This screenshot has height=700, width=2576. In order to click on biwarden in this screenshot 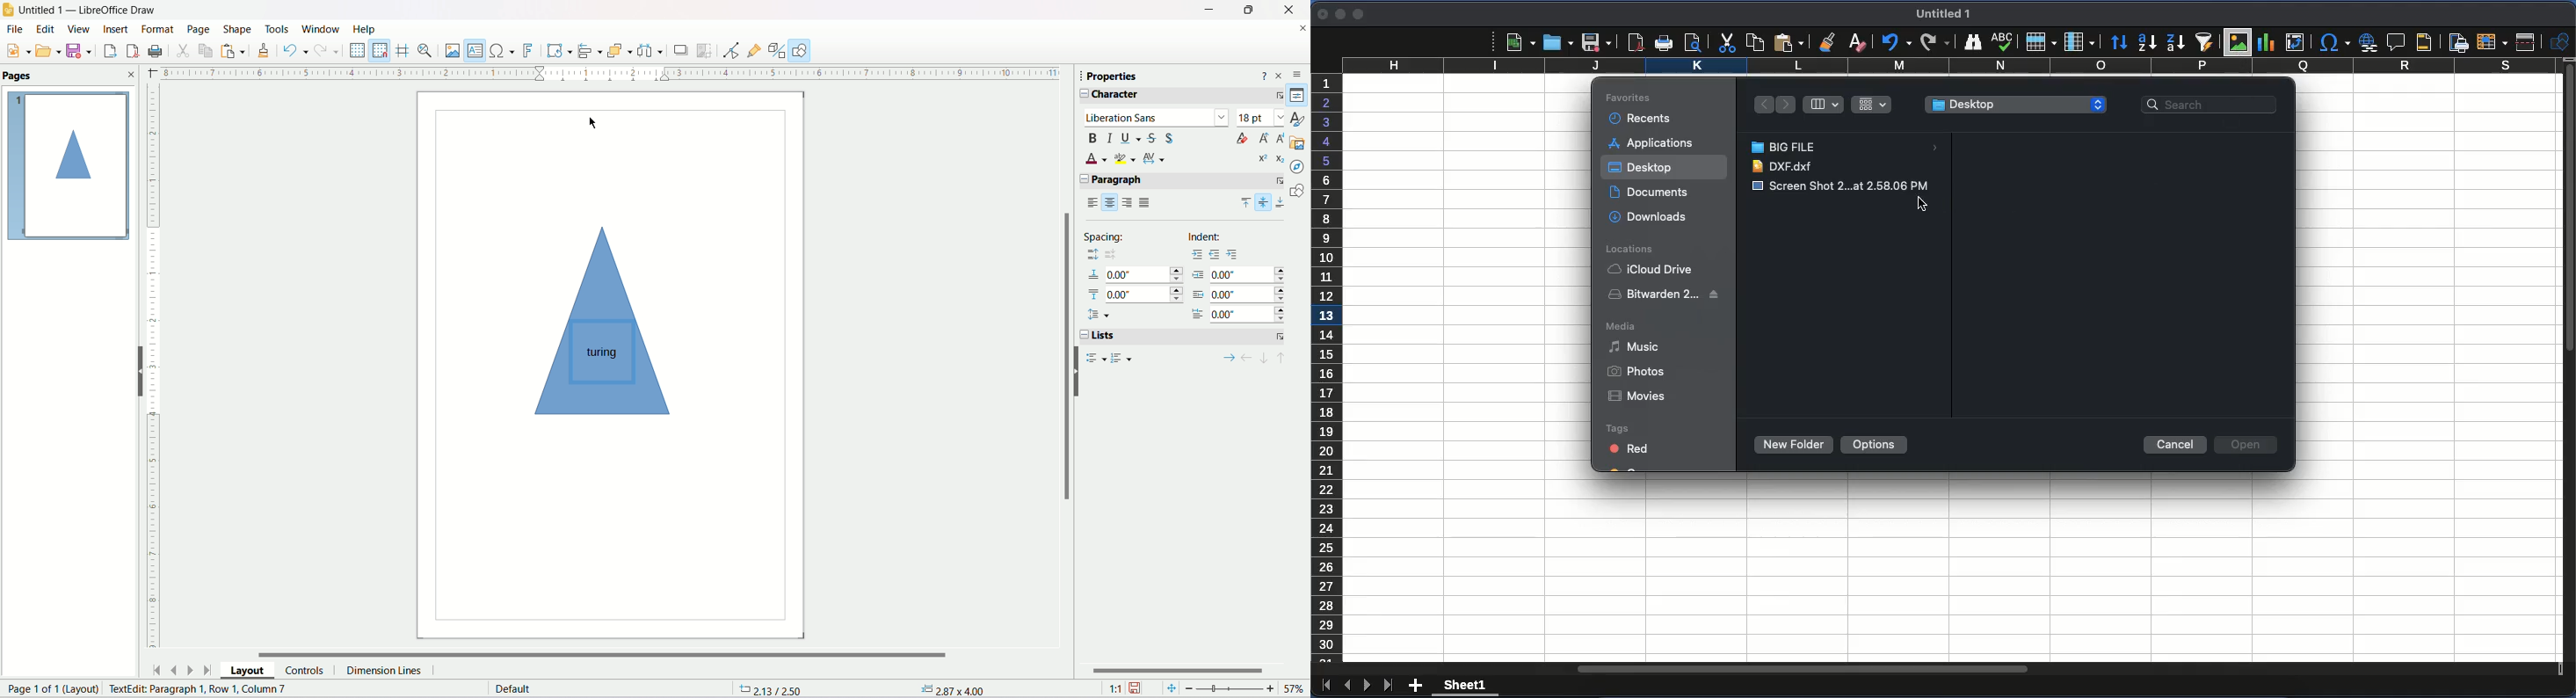, I will do `click(1668, 294)`.